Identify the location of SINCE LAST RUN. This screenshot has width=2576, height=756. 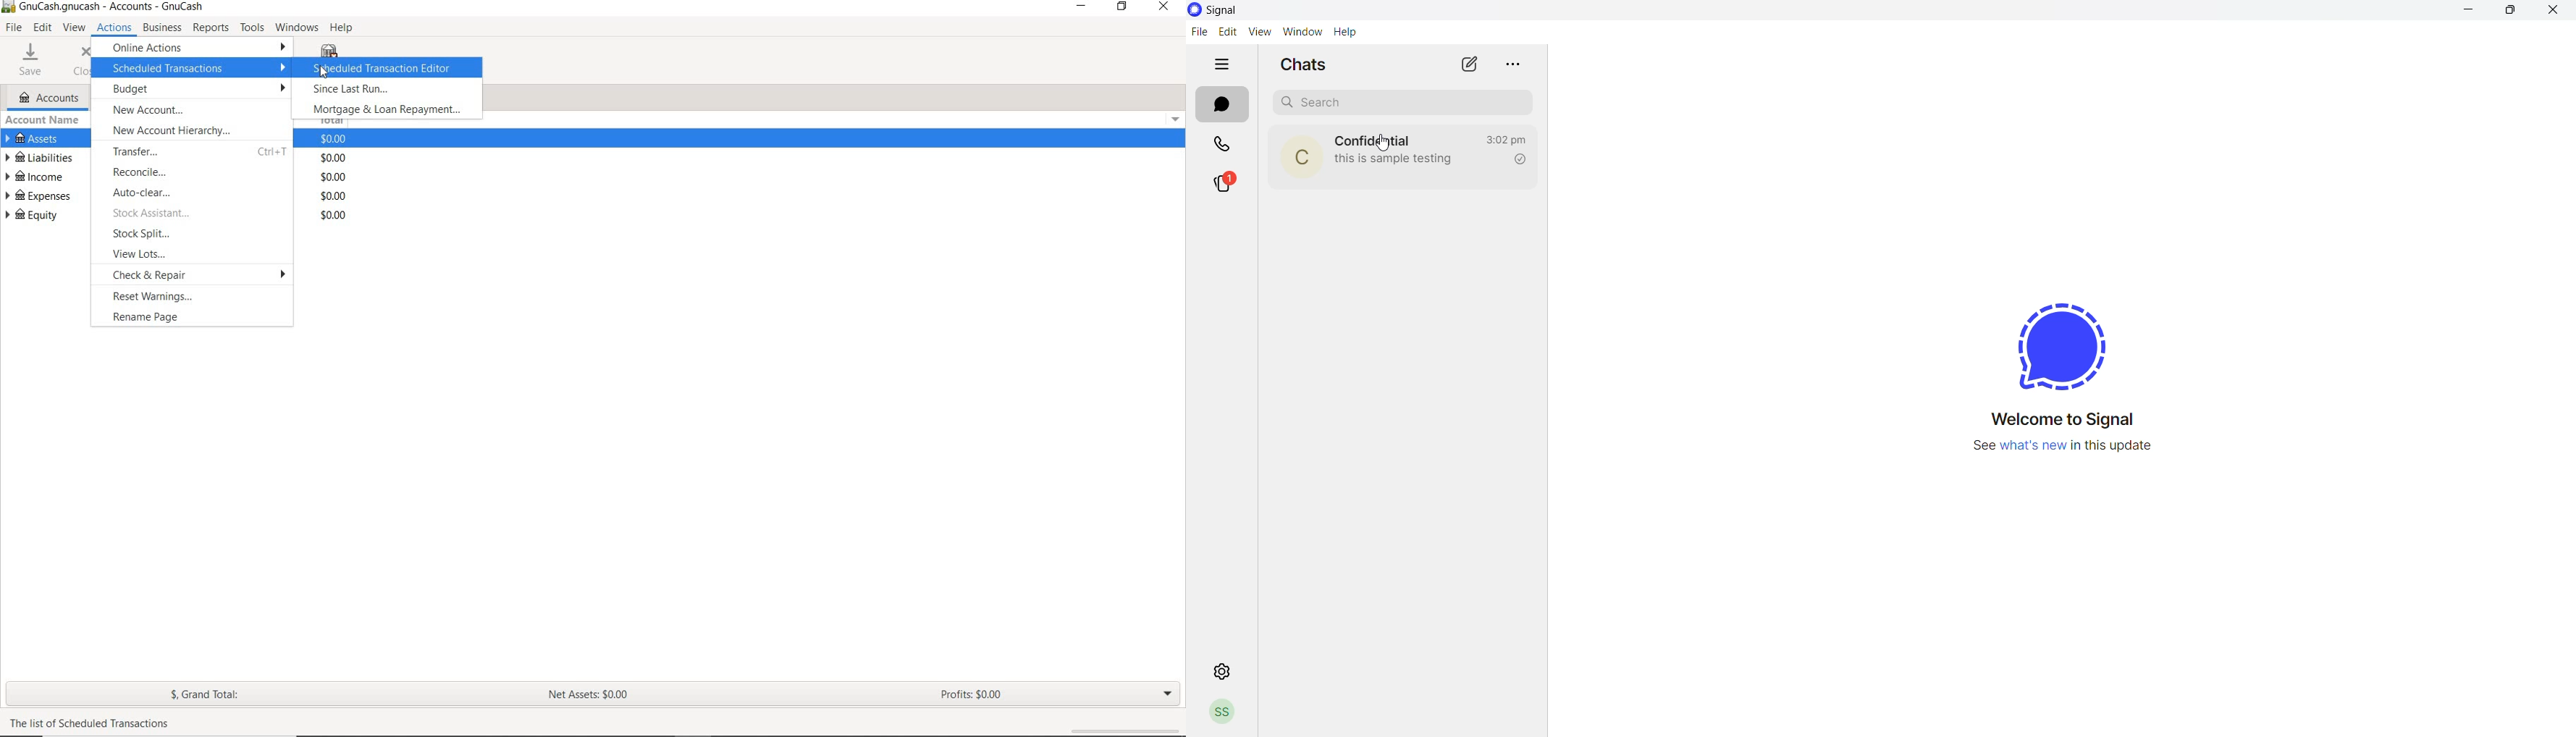
(353, 90).